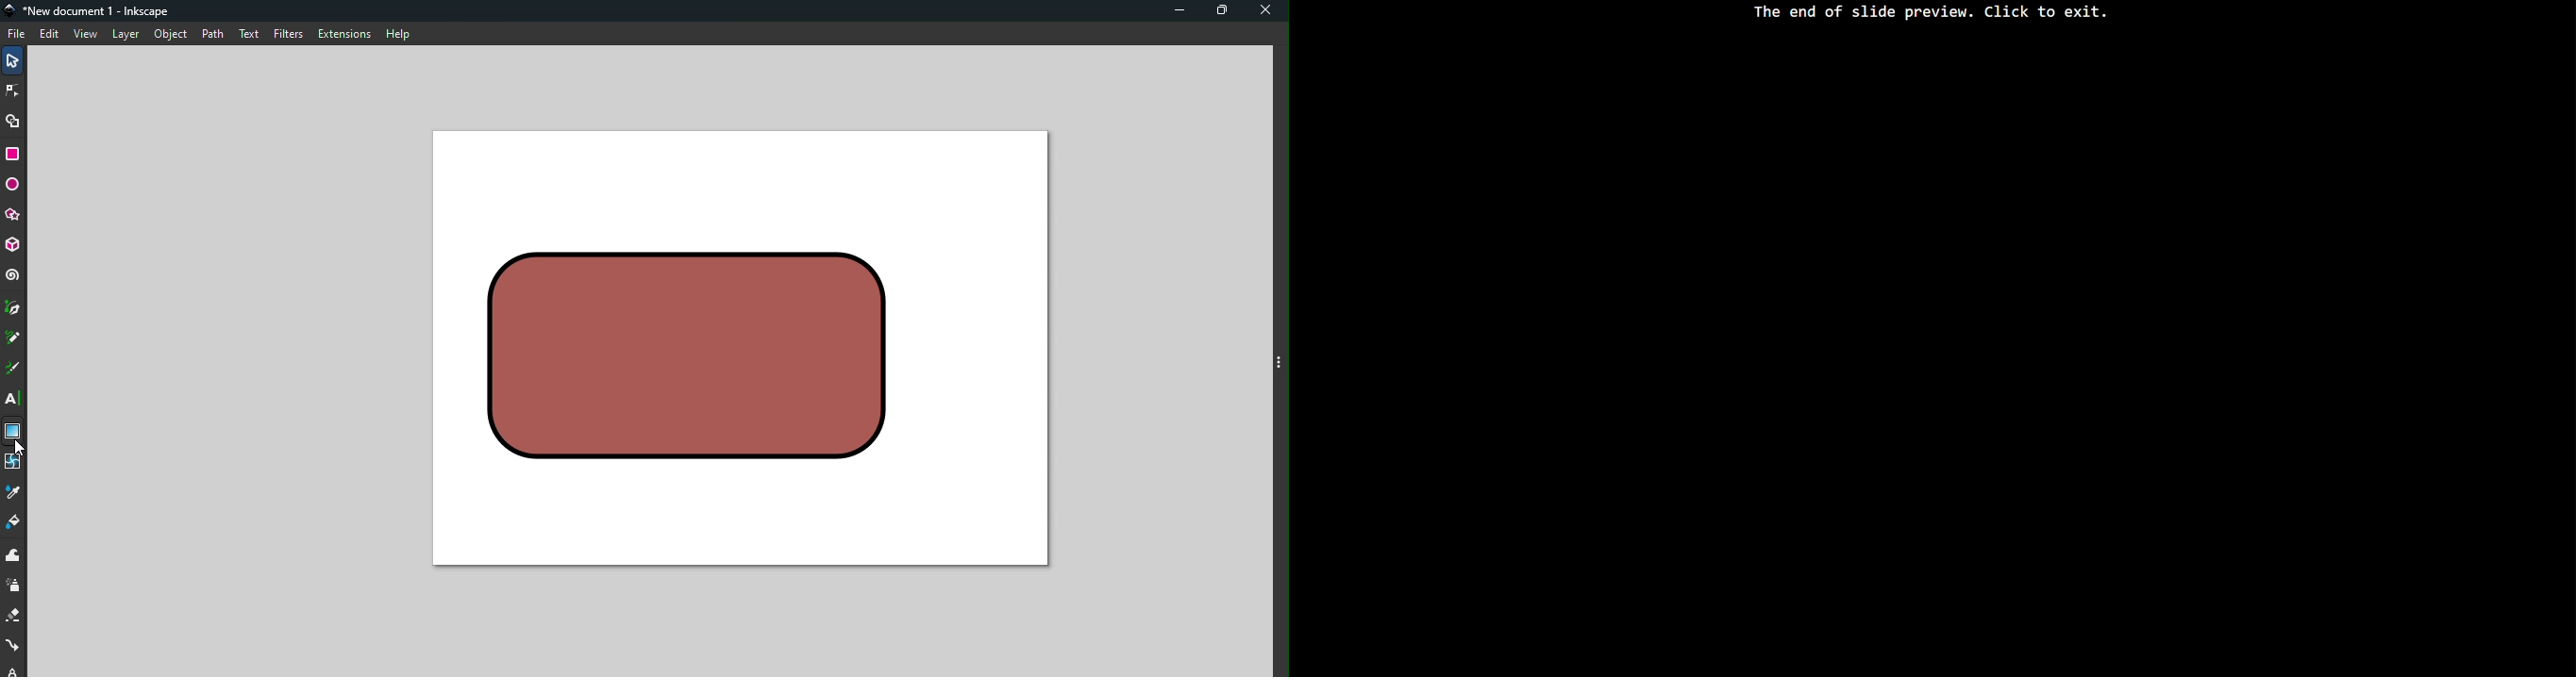  I want to click on Close, so click(1267, 12).